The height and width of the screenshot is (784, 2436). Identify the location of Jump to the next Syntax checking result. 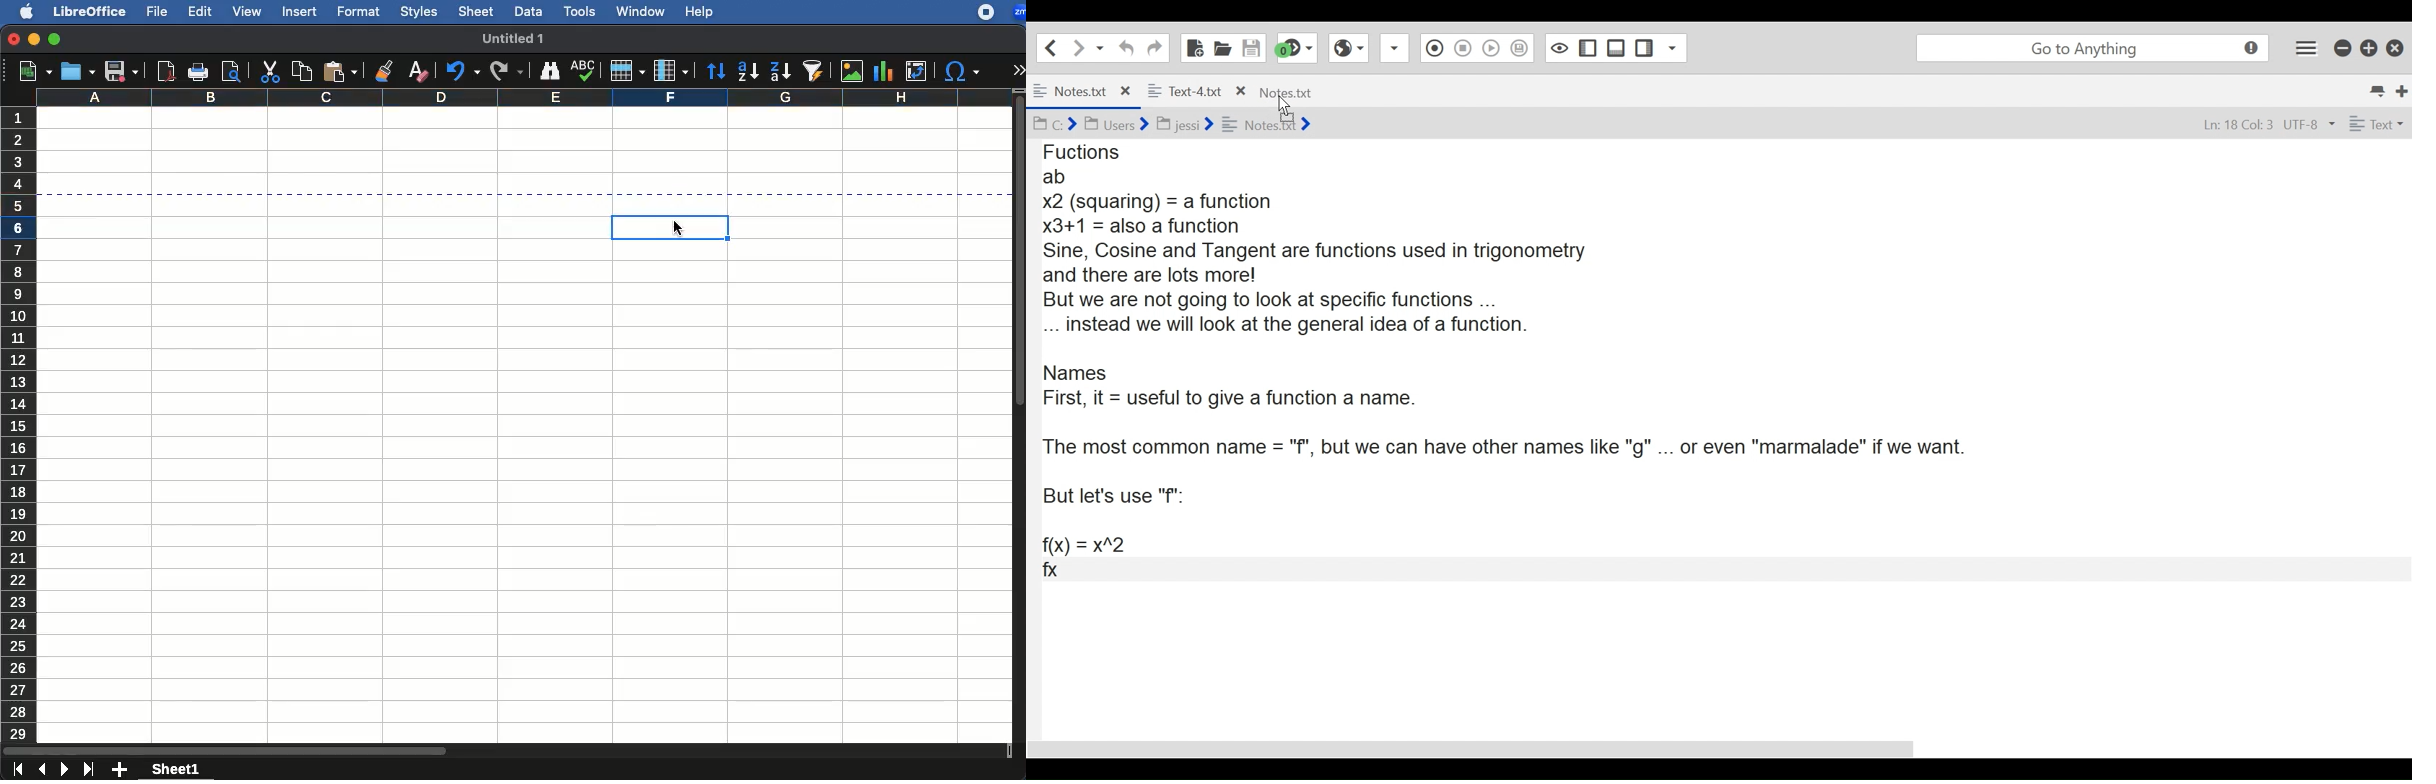
(1297, 48).